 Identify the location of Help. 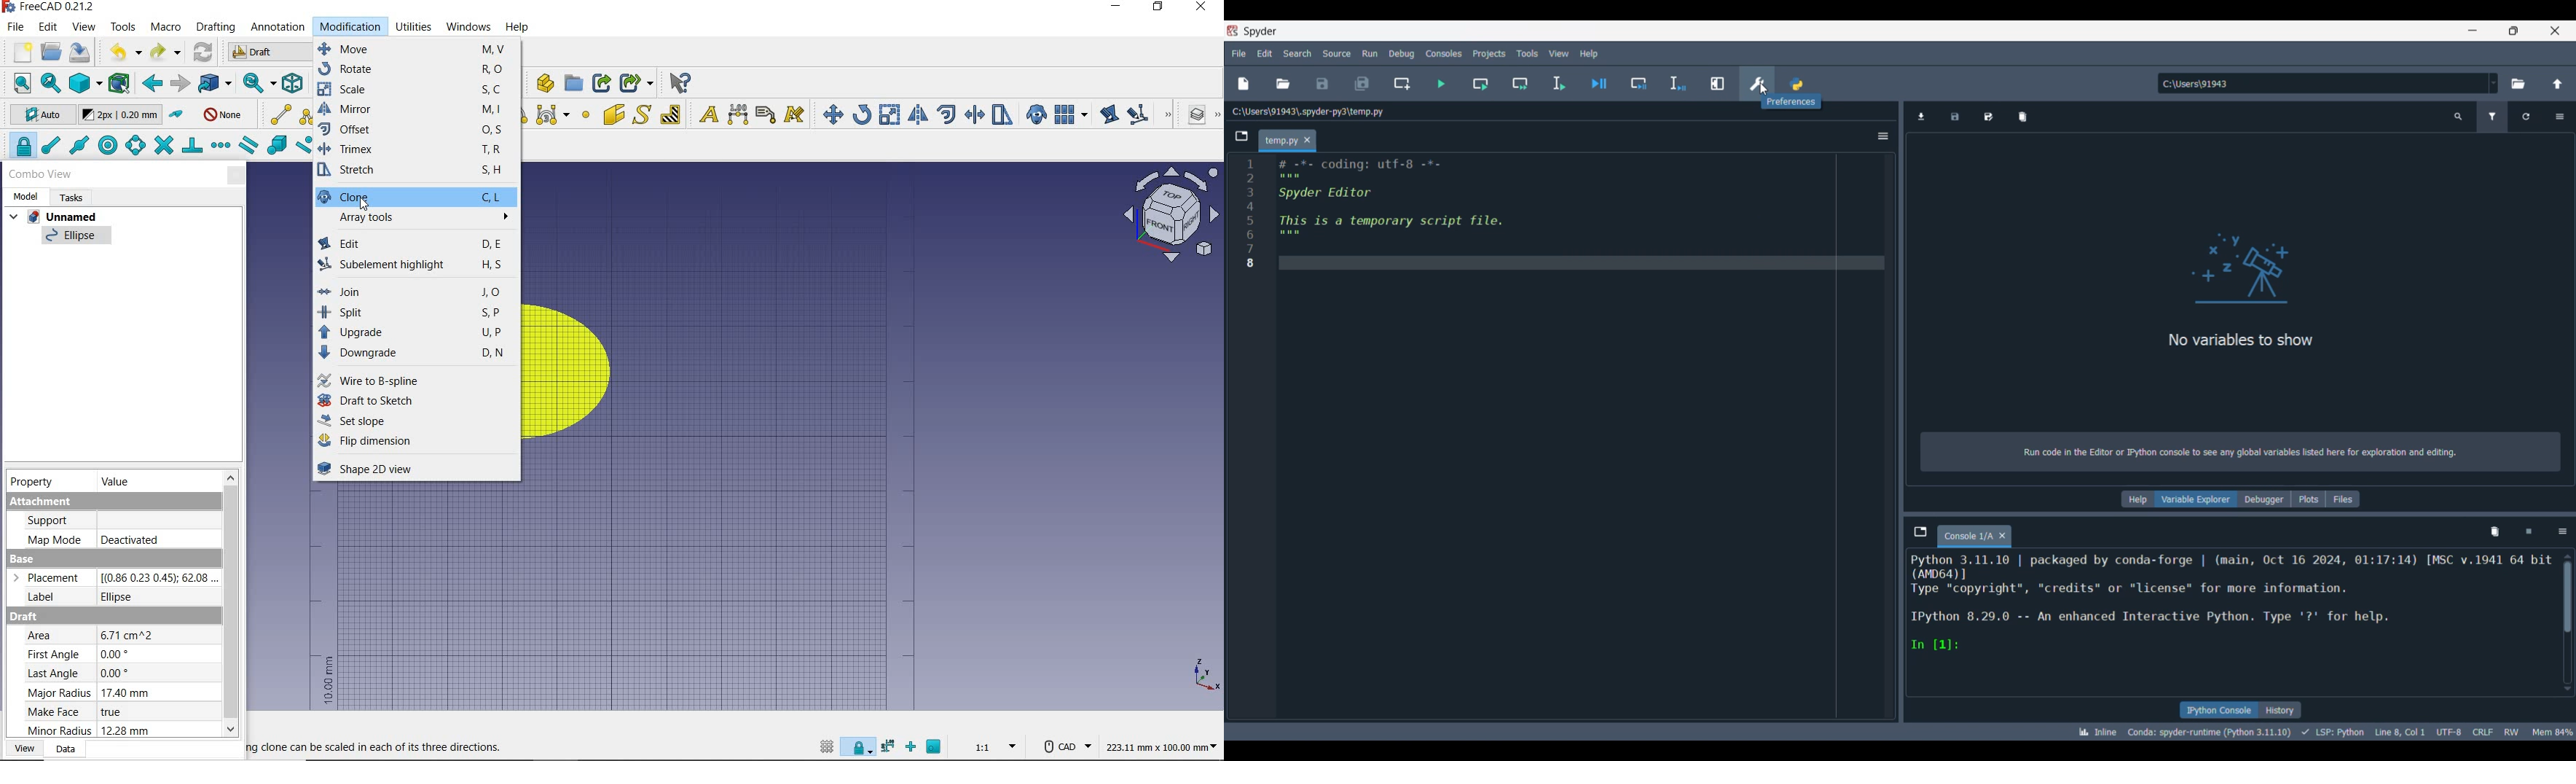
(2137, 499).